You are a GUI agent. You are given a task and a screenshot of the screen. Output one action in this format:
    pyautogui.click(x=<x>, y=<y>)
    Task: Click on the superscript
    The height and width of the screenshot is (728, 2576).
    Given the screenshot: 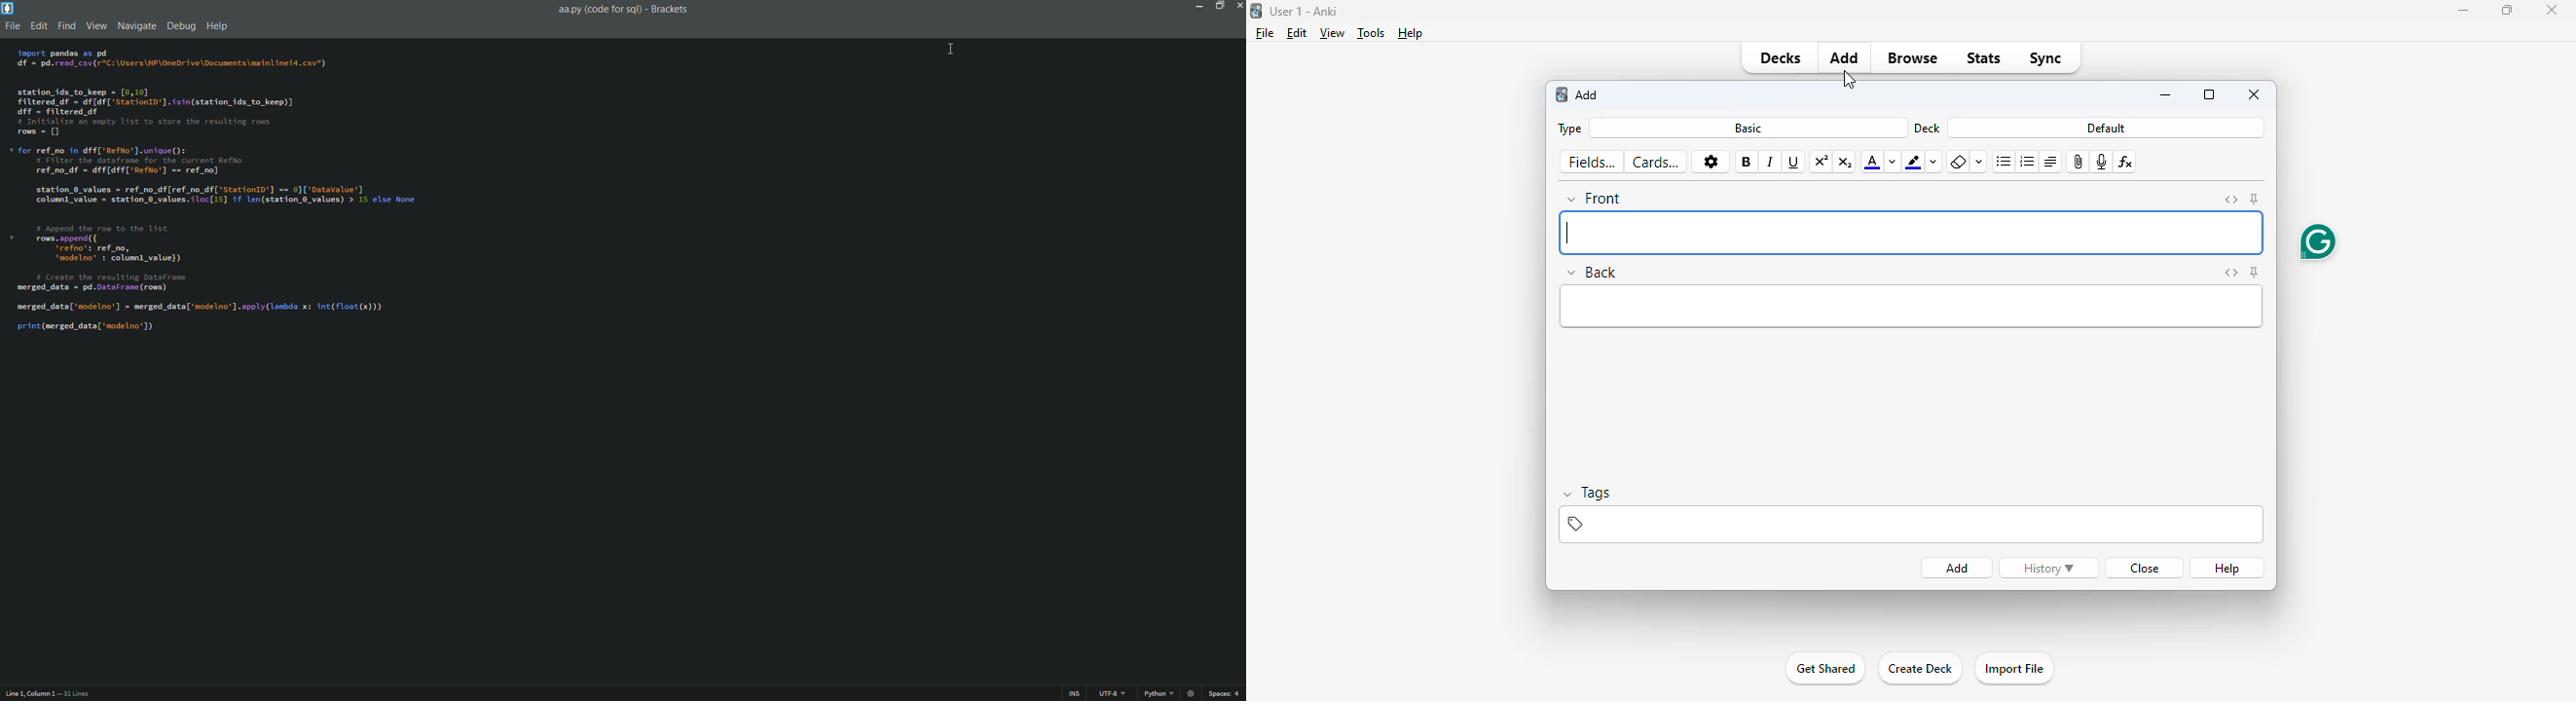 What is the action you would take?
    pyautogui.click(x=1822, y=161)
    